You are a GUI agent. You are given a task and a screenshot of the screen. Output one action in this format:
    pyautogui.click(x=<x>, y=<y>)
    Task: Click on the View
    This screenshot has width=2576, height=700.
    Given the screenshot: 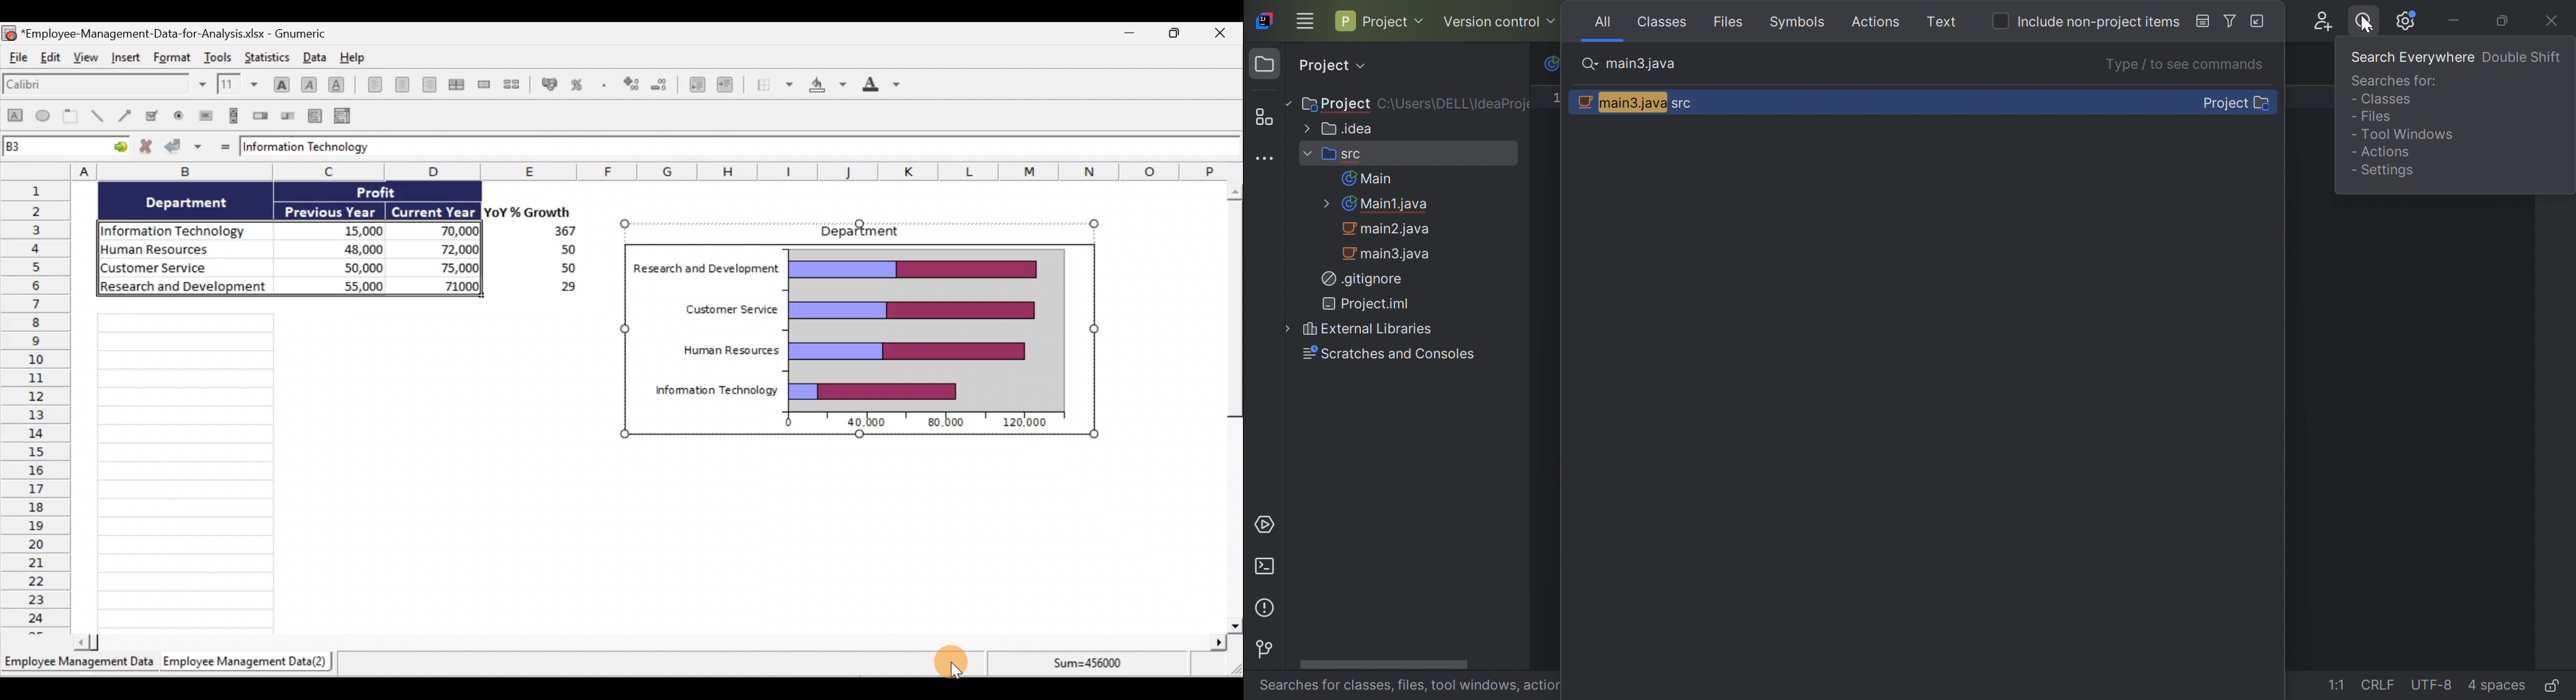 What is the action you would take?
    pyautogui.click(x=86, y=58)
    